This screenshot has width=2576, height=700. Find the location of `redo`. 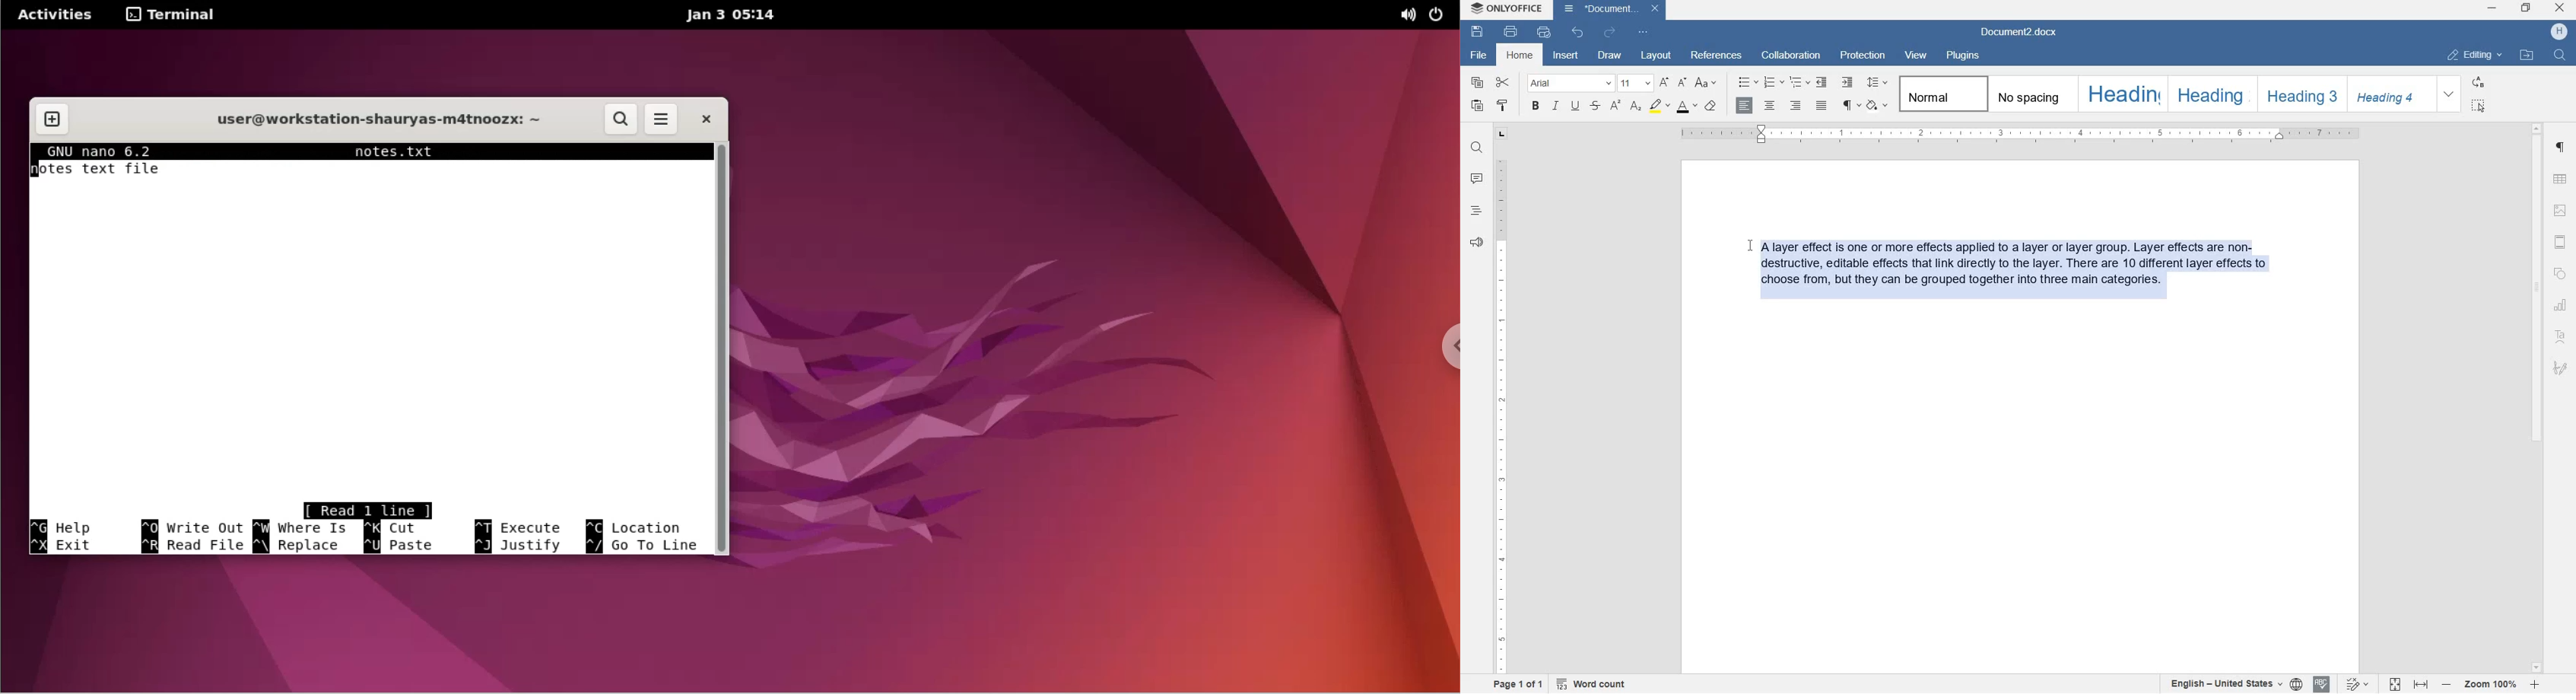

redo is located at coordinates (1607, 33).